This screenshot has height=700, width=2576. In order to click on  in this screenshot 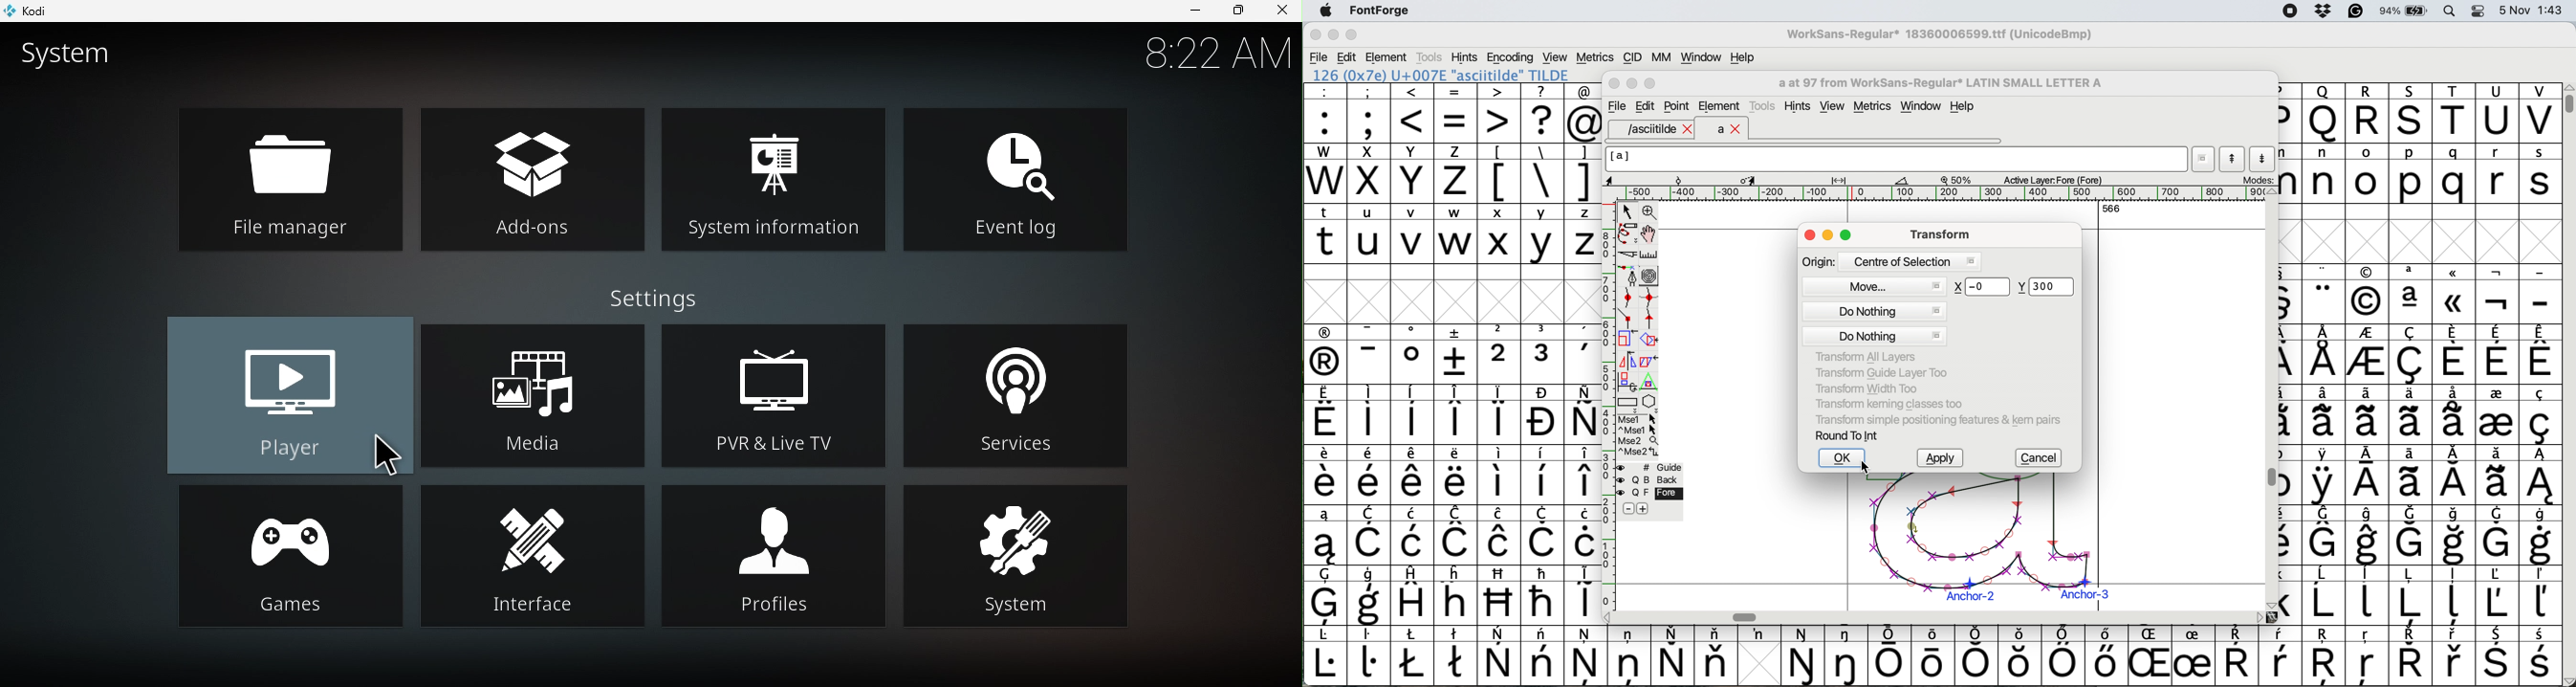, I will do `click(2366, 294)`.